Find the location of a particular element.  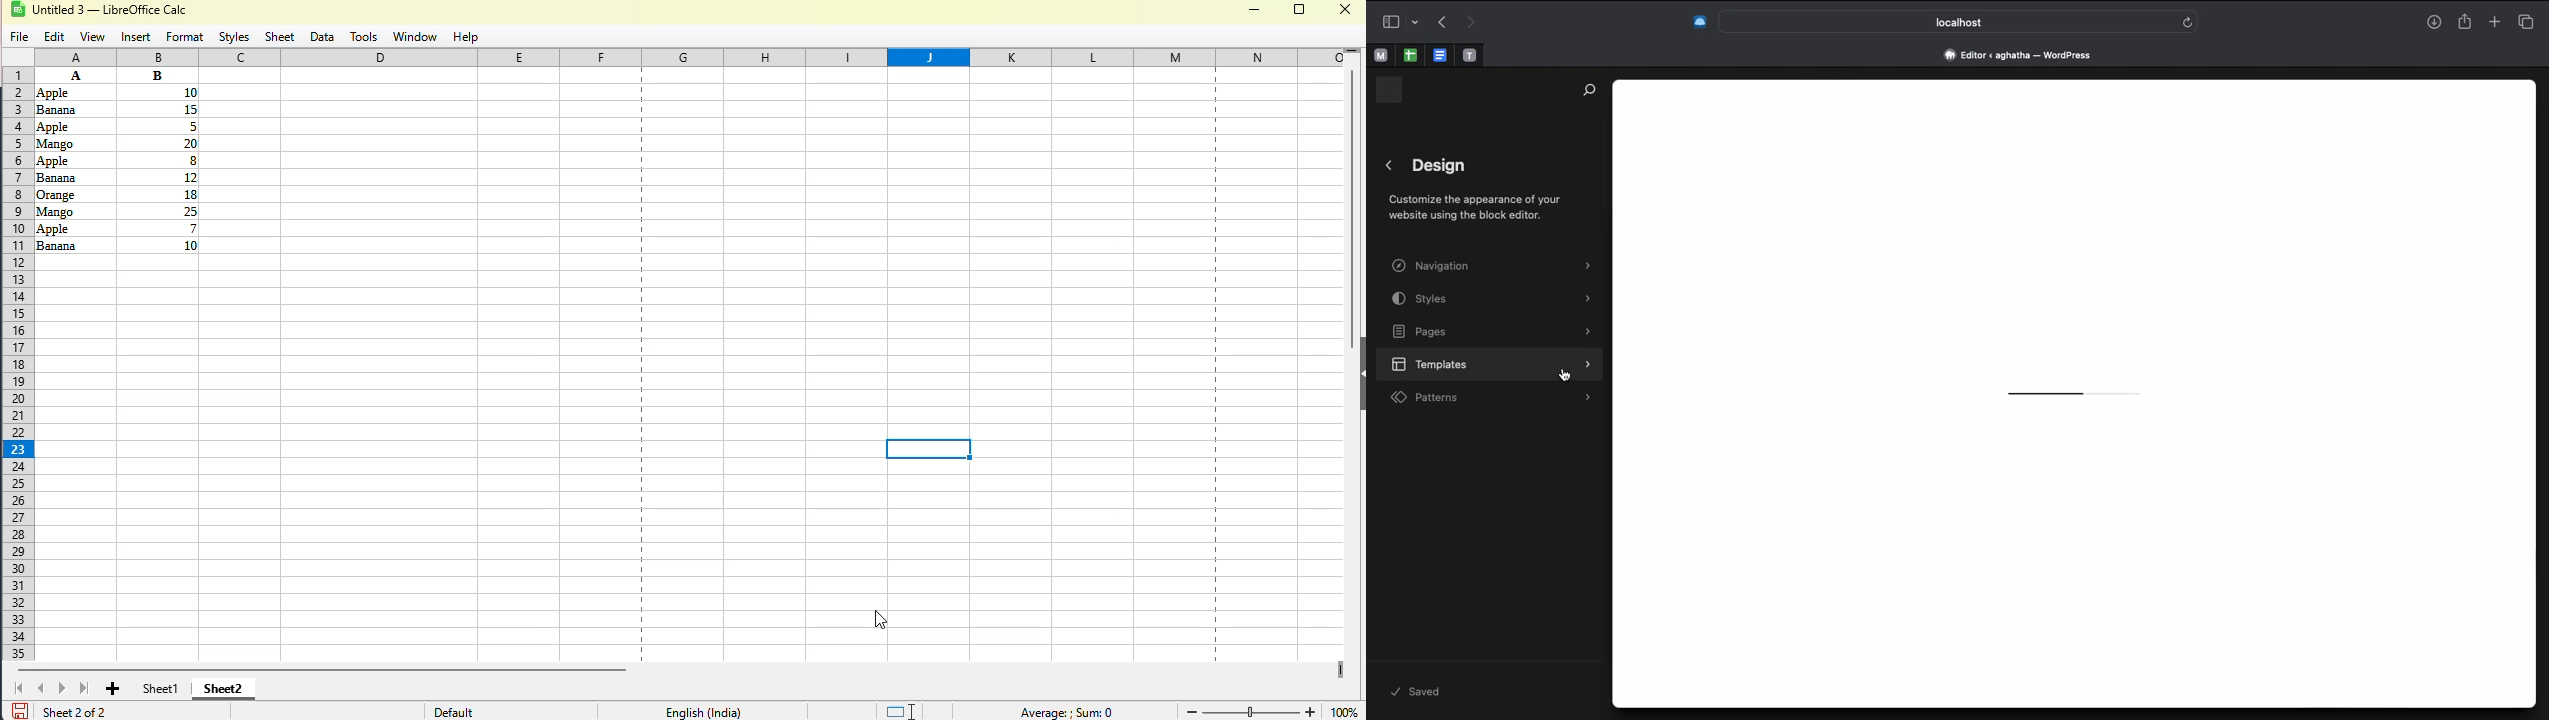

sheet2 is located at coordinates (224, 687).